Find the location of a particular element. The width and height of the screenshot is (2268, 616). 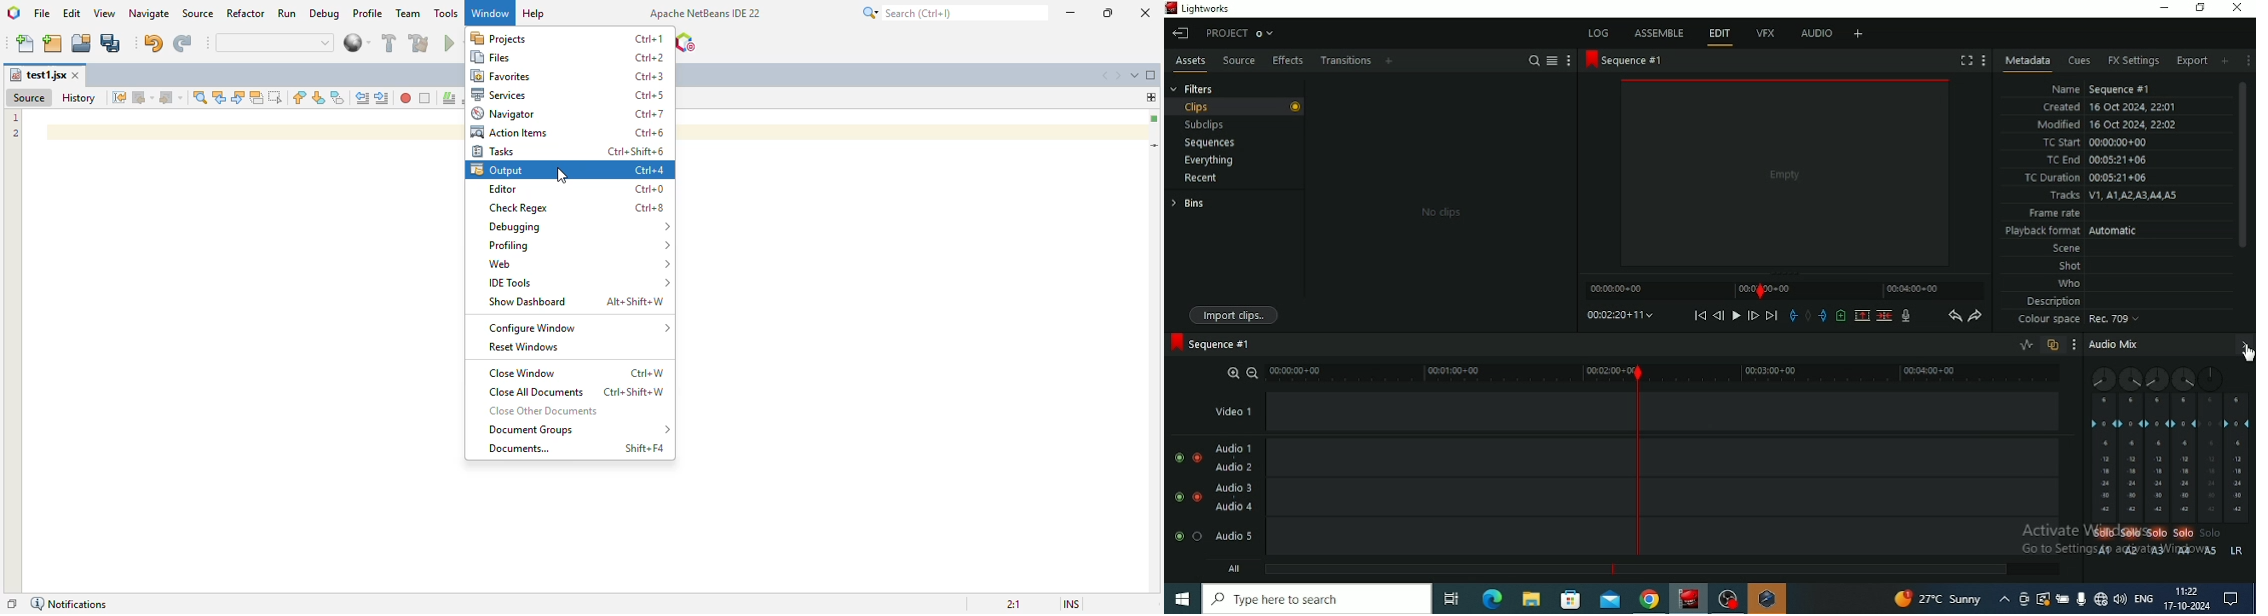

Vertical scrollbar is located at coordinates (2244, 165).